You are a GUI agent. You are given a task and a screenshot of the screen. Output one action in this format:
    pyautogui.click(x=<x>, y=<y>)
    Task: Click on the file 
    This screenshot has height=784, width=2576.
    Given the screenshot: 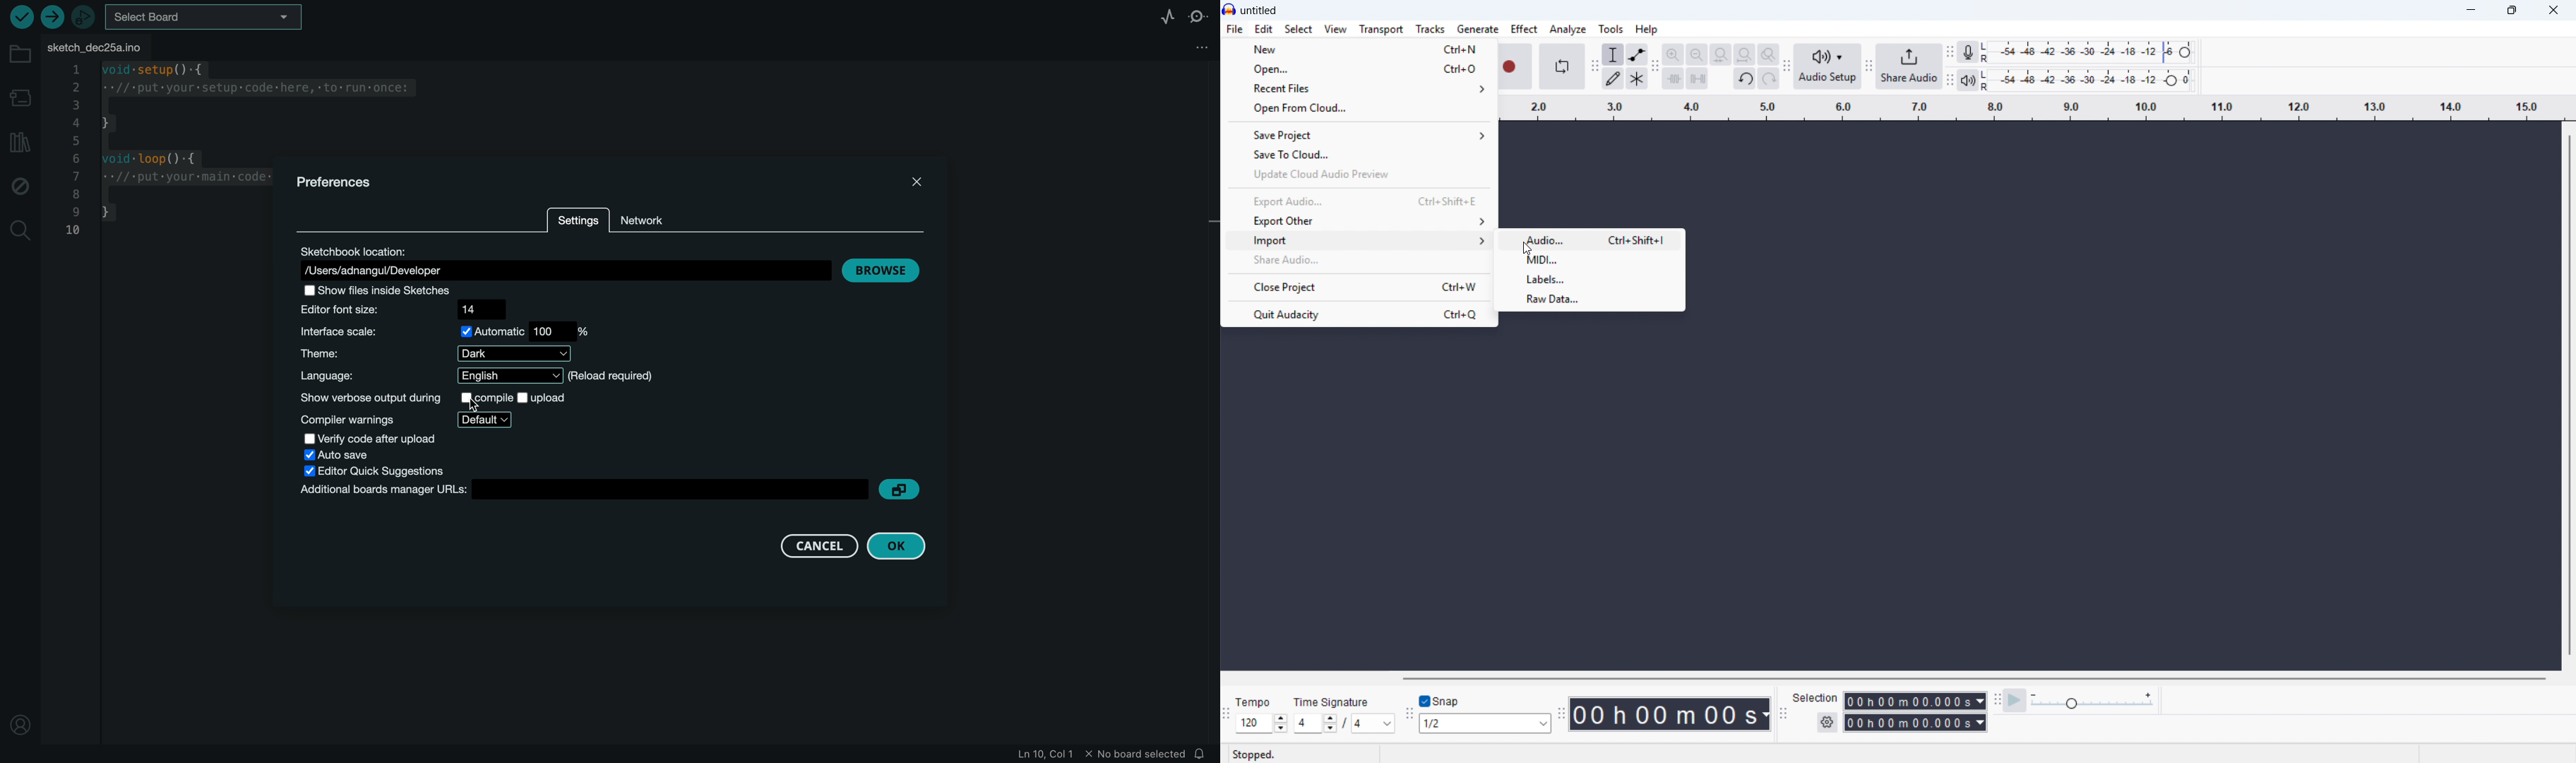 What is the action you would take?
    pyautogui.click(x=1235, y=30)
    